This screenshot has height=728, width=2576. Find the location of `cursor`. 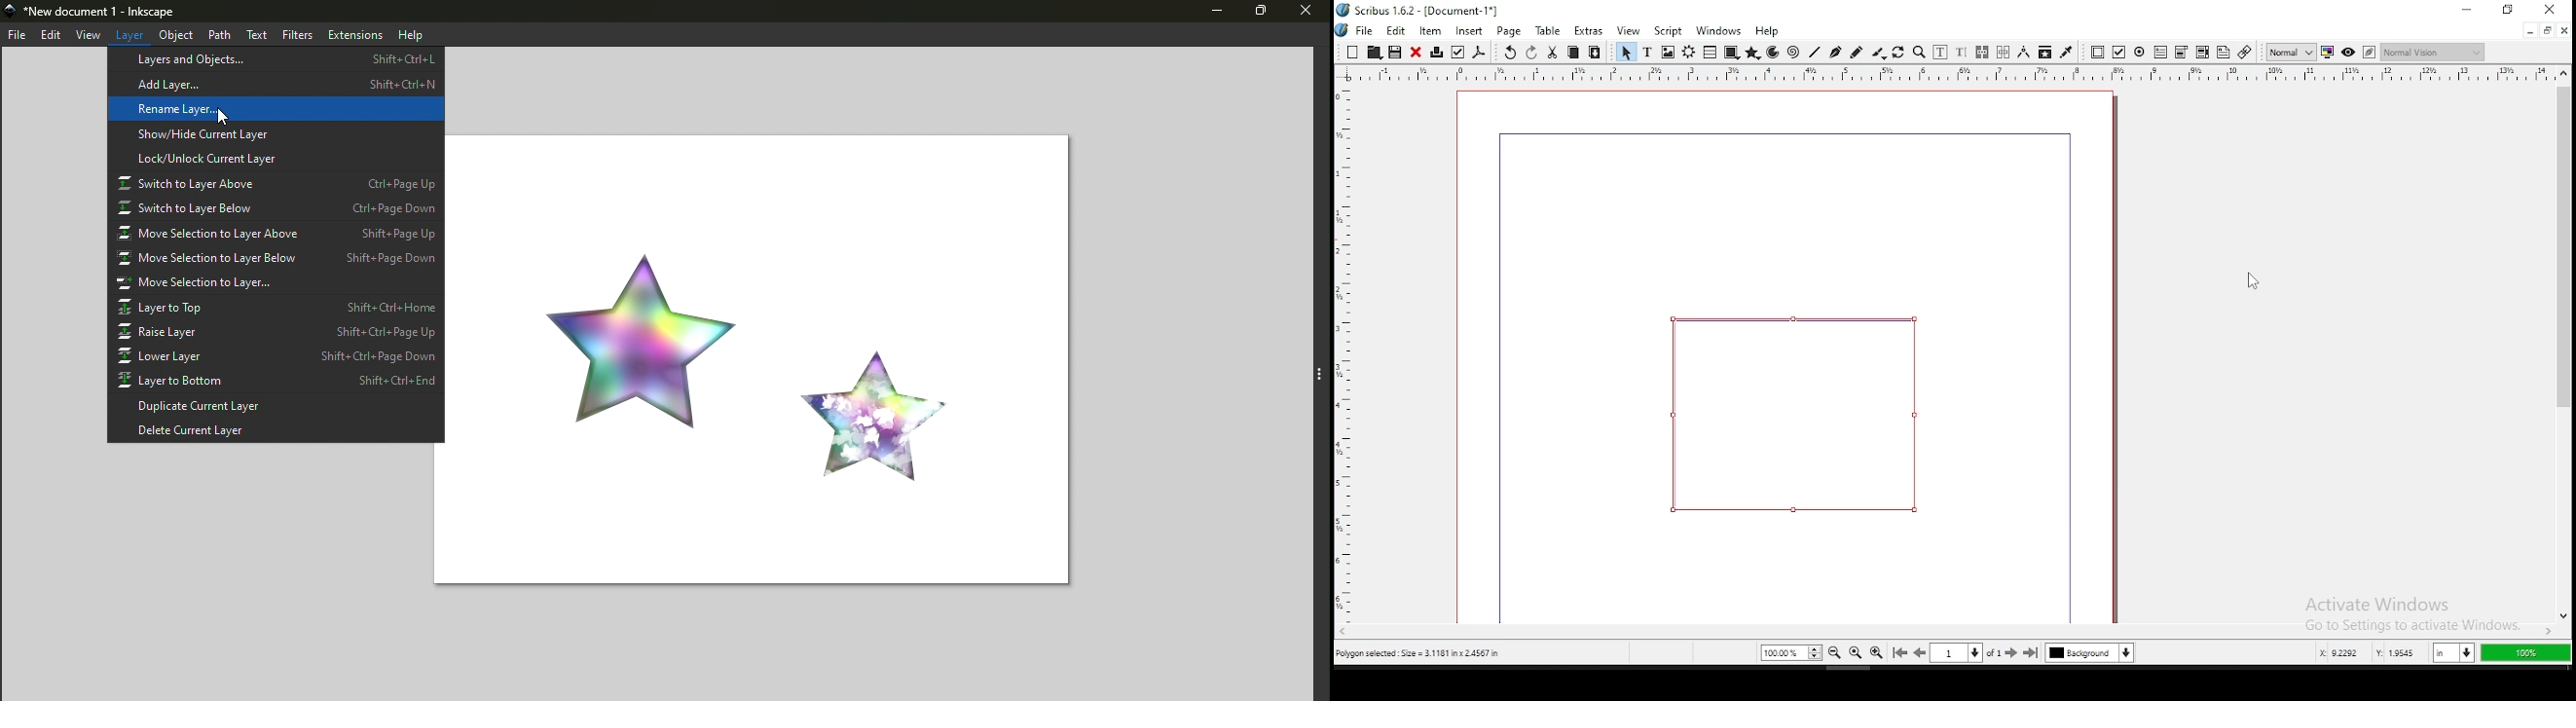

cursor is located at coordinates (224, 121).